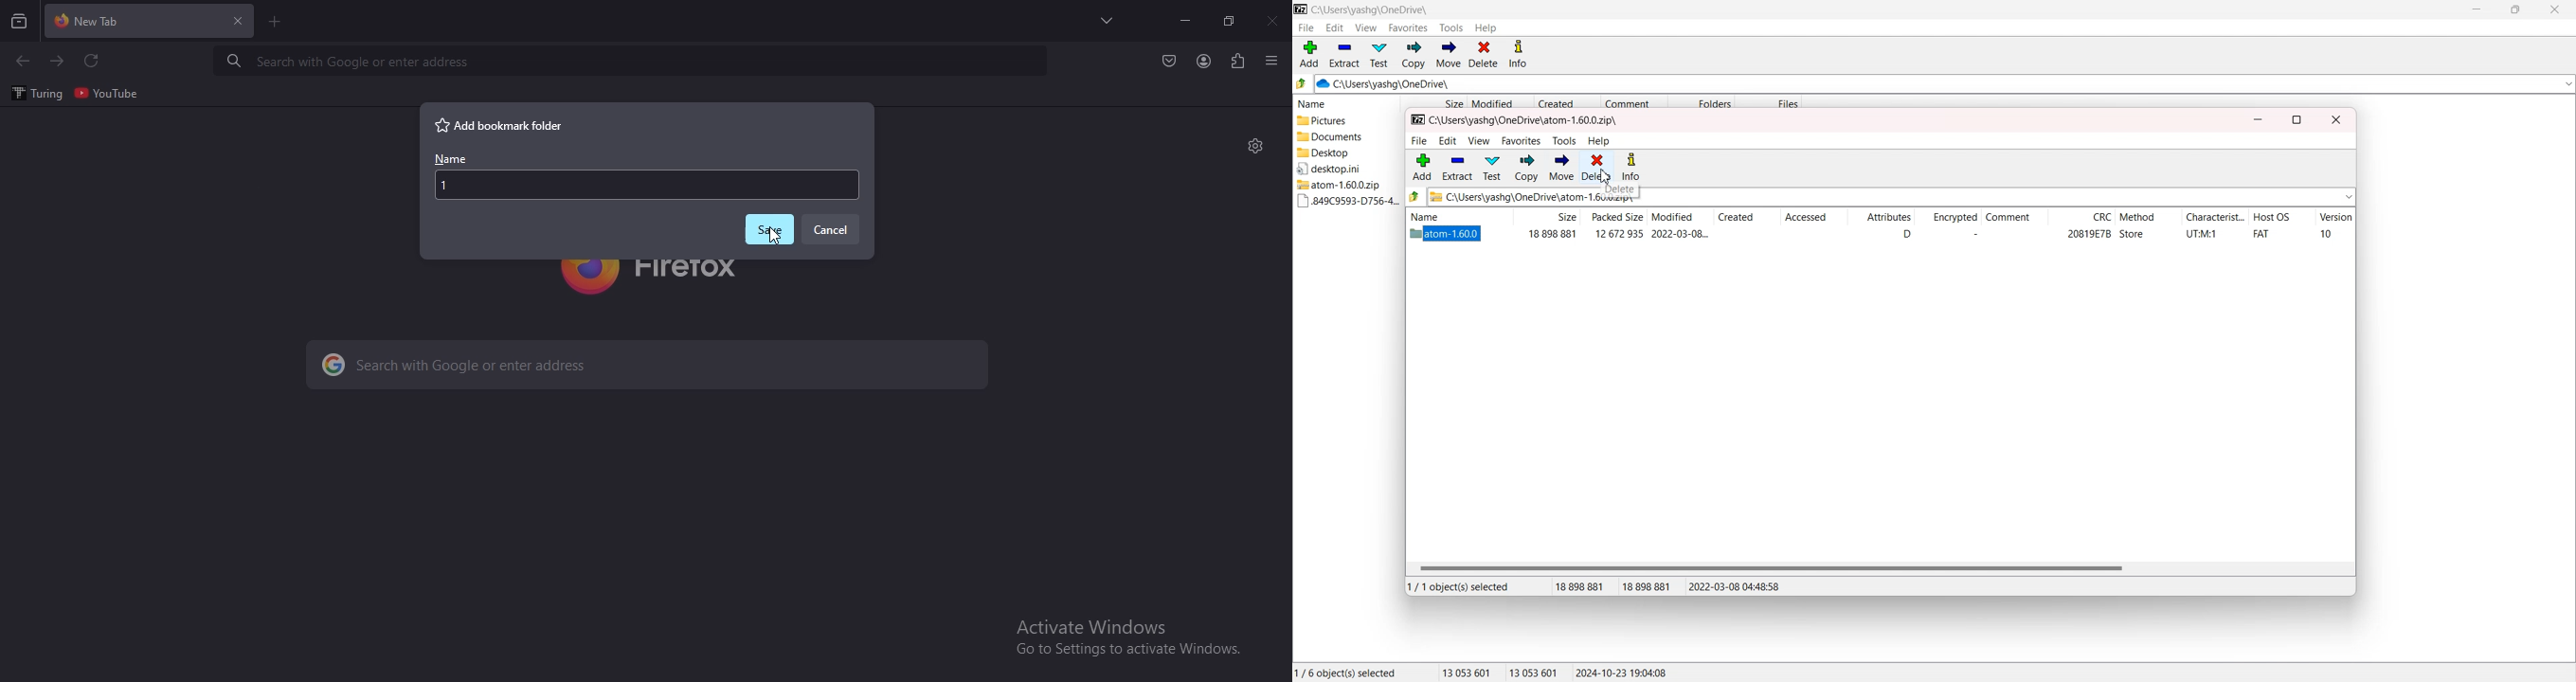 Image resolution: width=2576 pixels, height=700 pixels. What do you see at coordinates (2148, 218) in the screenshot?
I see `Method` at bounding box center [2148, 218].